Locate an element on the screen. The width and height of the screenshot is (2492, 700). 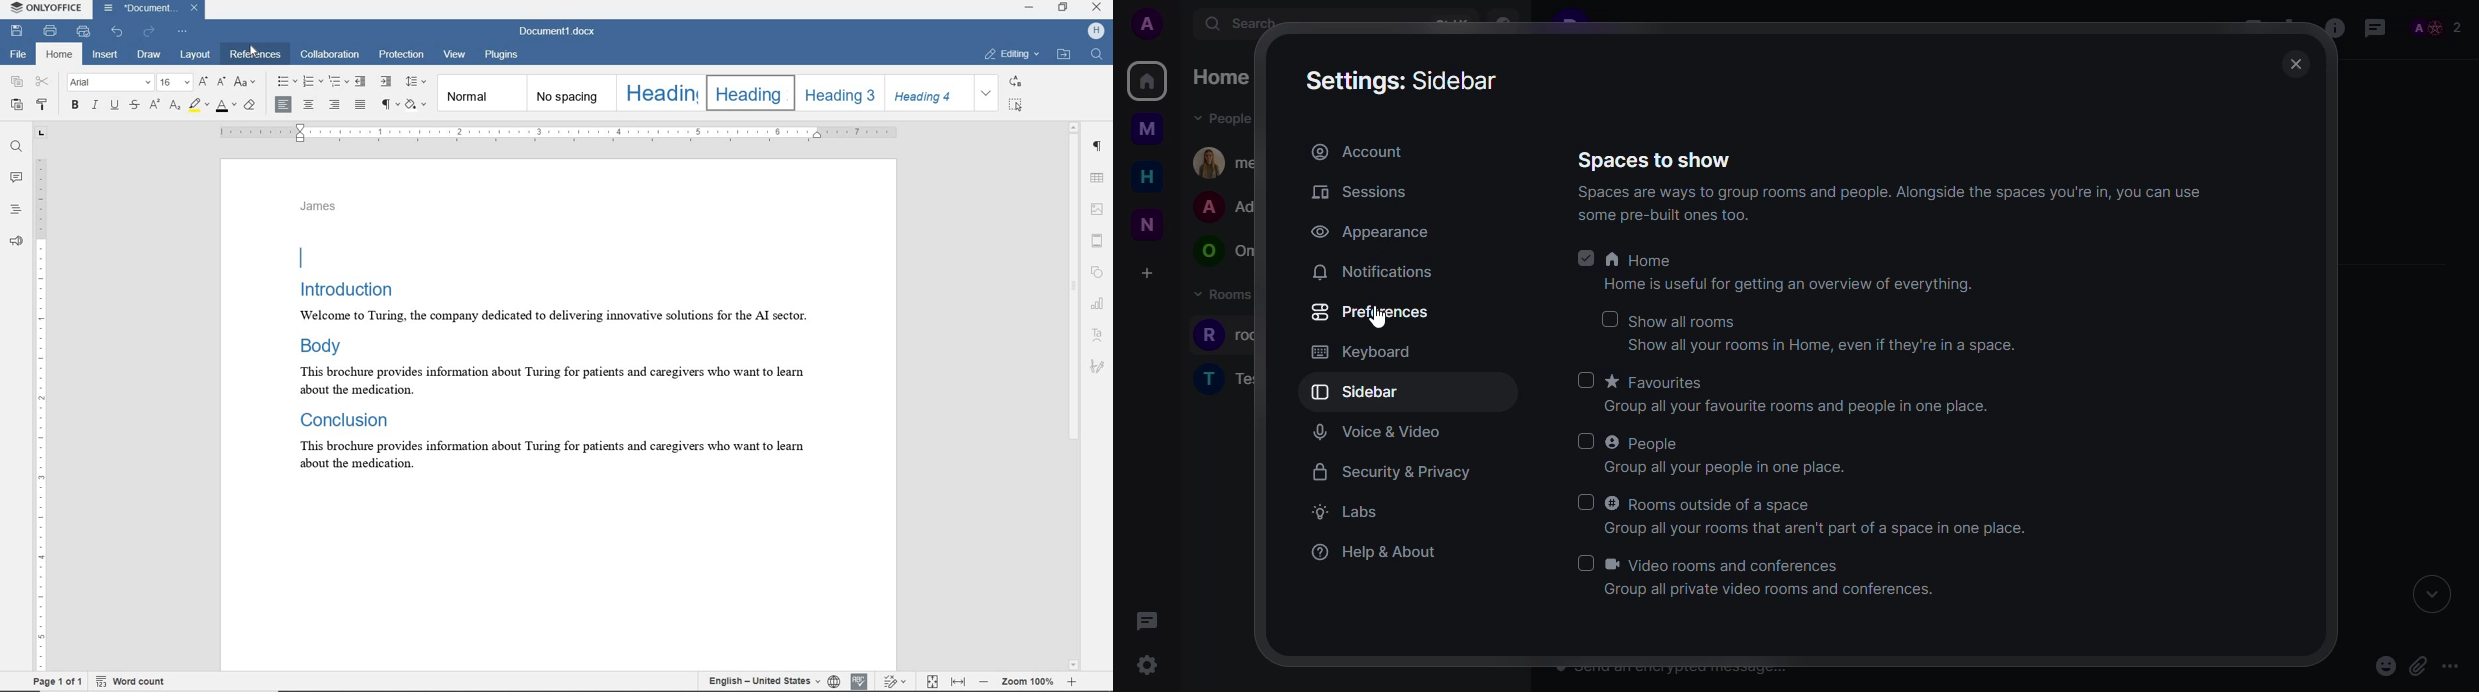
spell check is located at coordinates (860, 680).